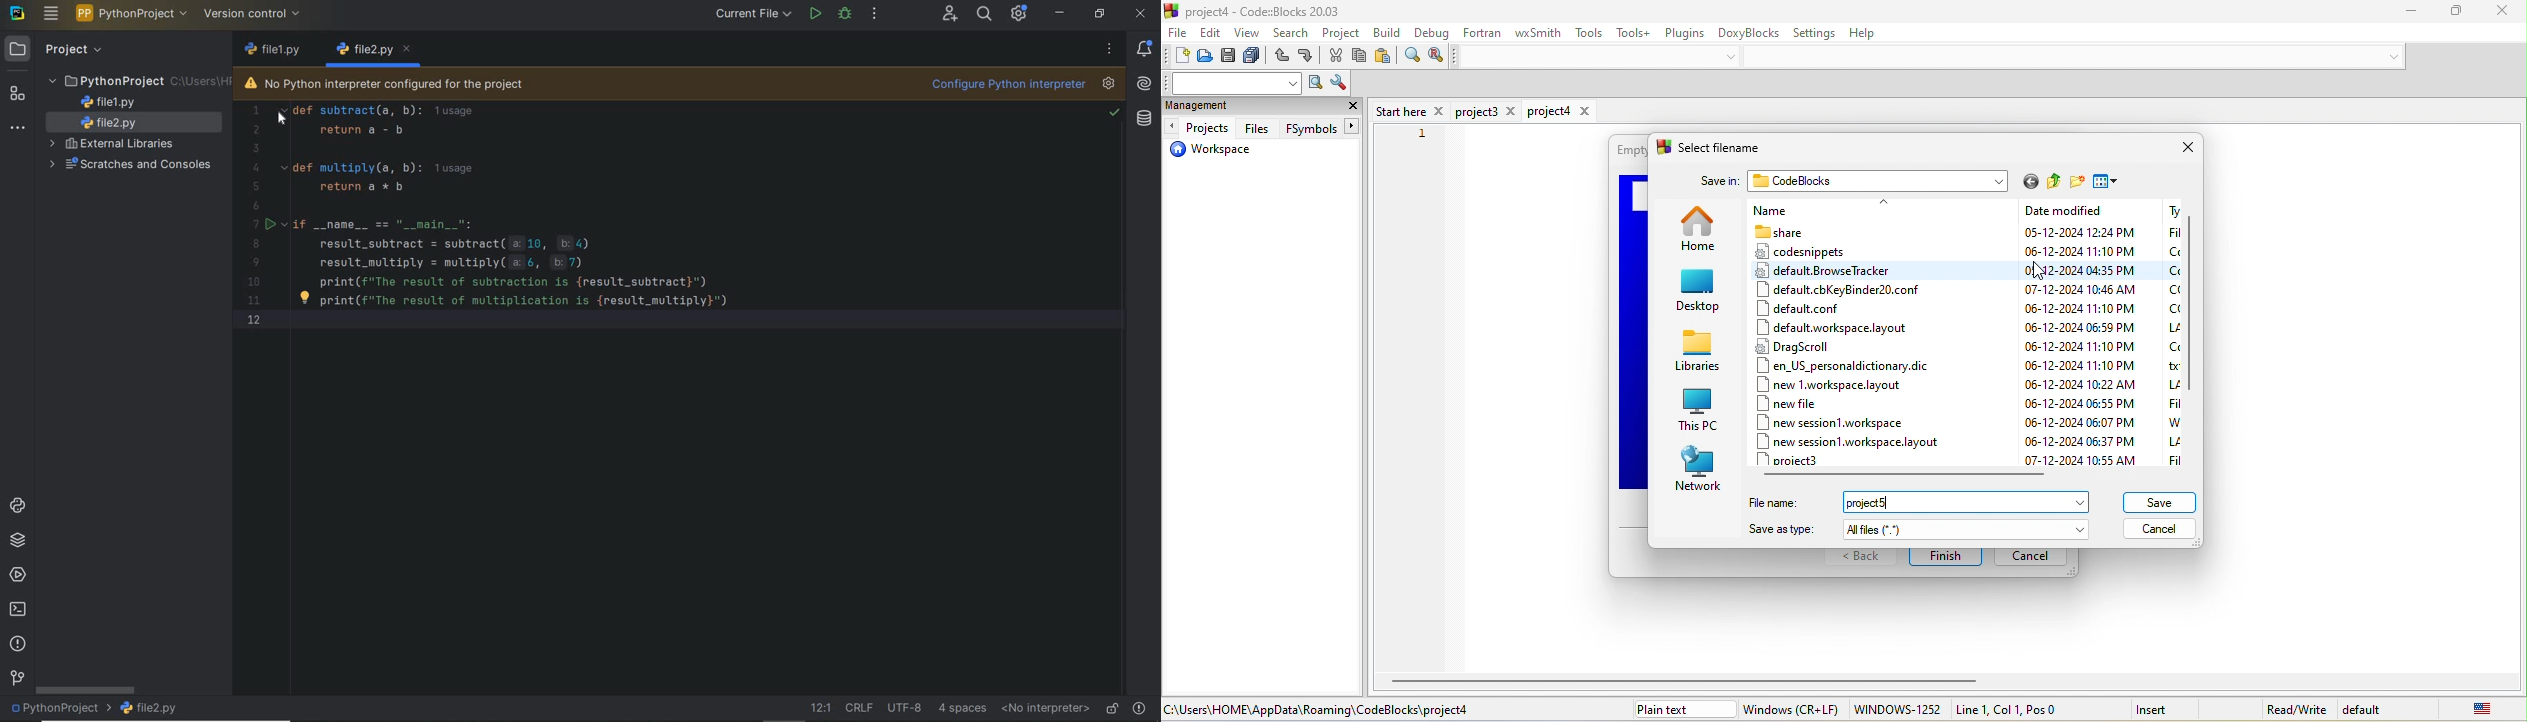  Describe the element at coordinates (1308, 58) in the screenshot. I see `redo` at that location.